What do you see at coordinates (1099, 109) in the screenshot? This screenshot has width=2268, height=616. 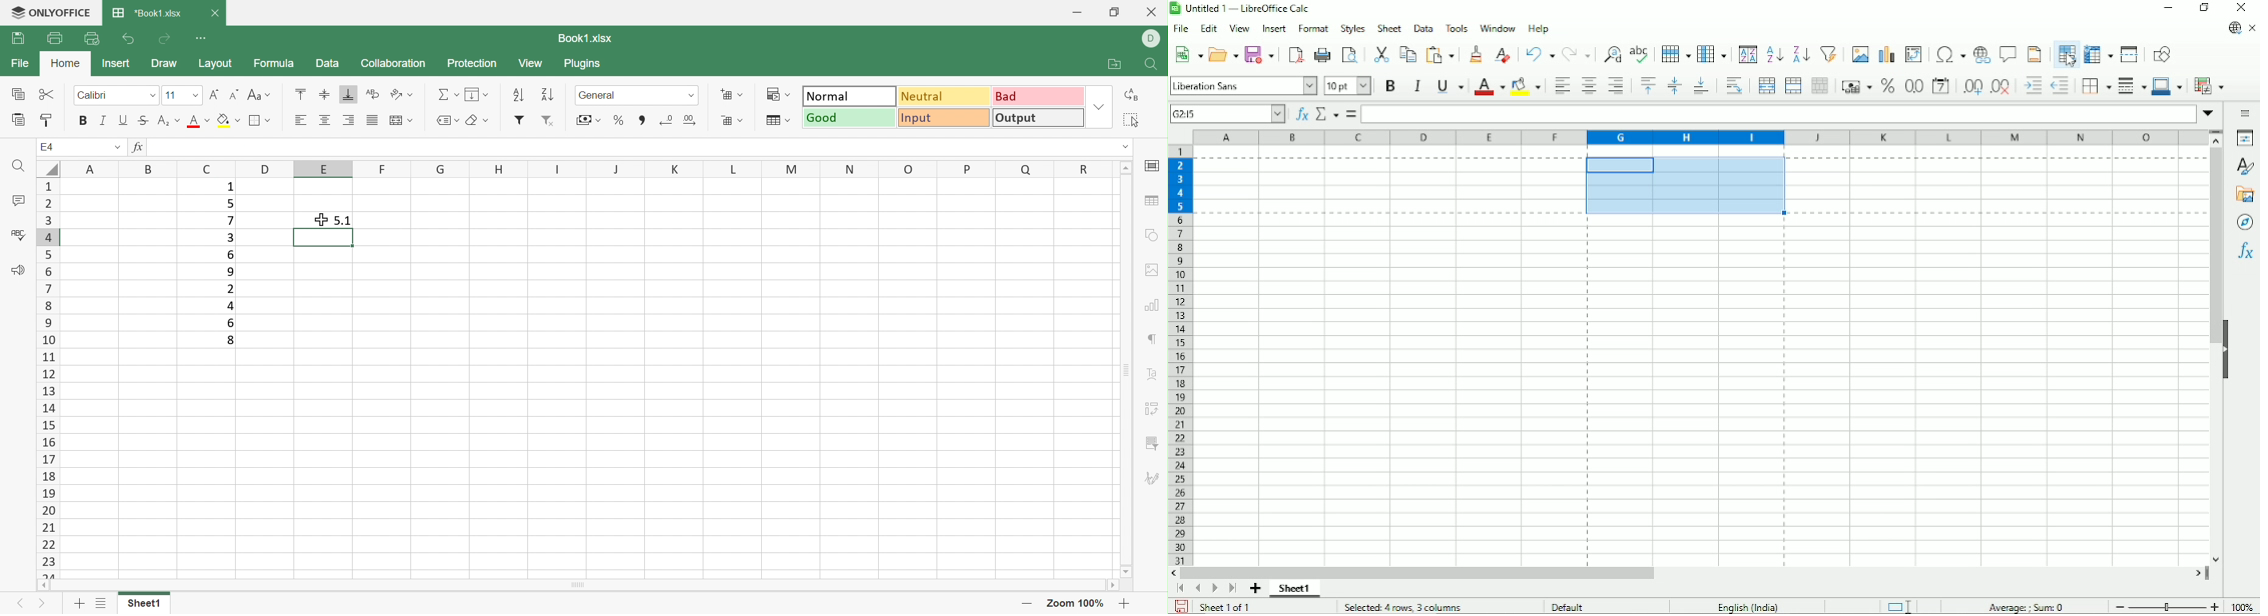 I see `Drop Down` at bounding box center [1099, 109].